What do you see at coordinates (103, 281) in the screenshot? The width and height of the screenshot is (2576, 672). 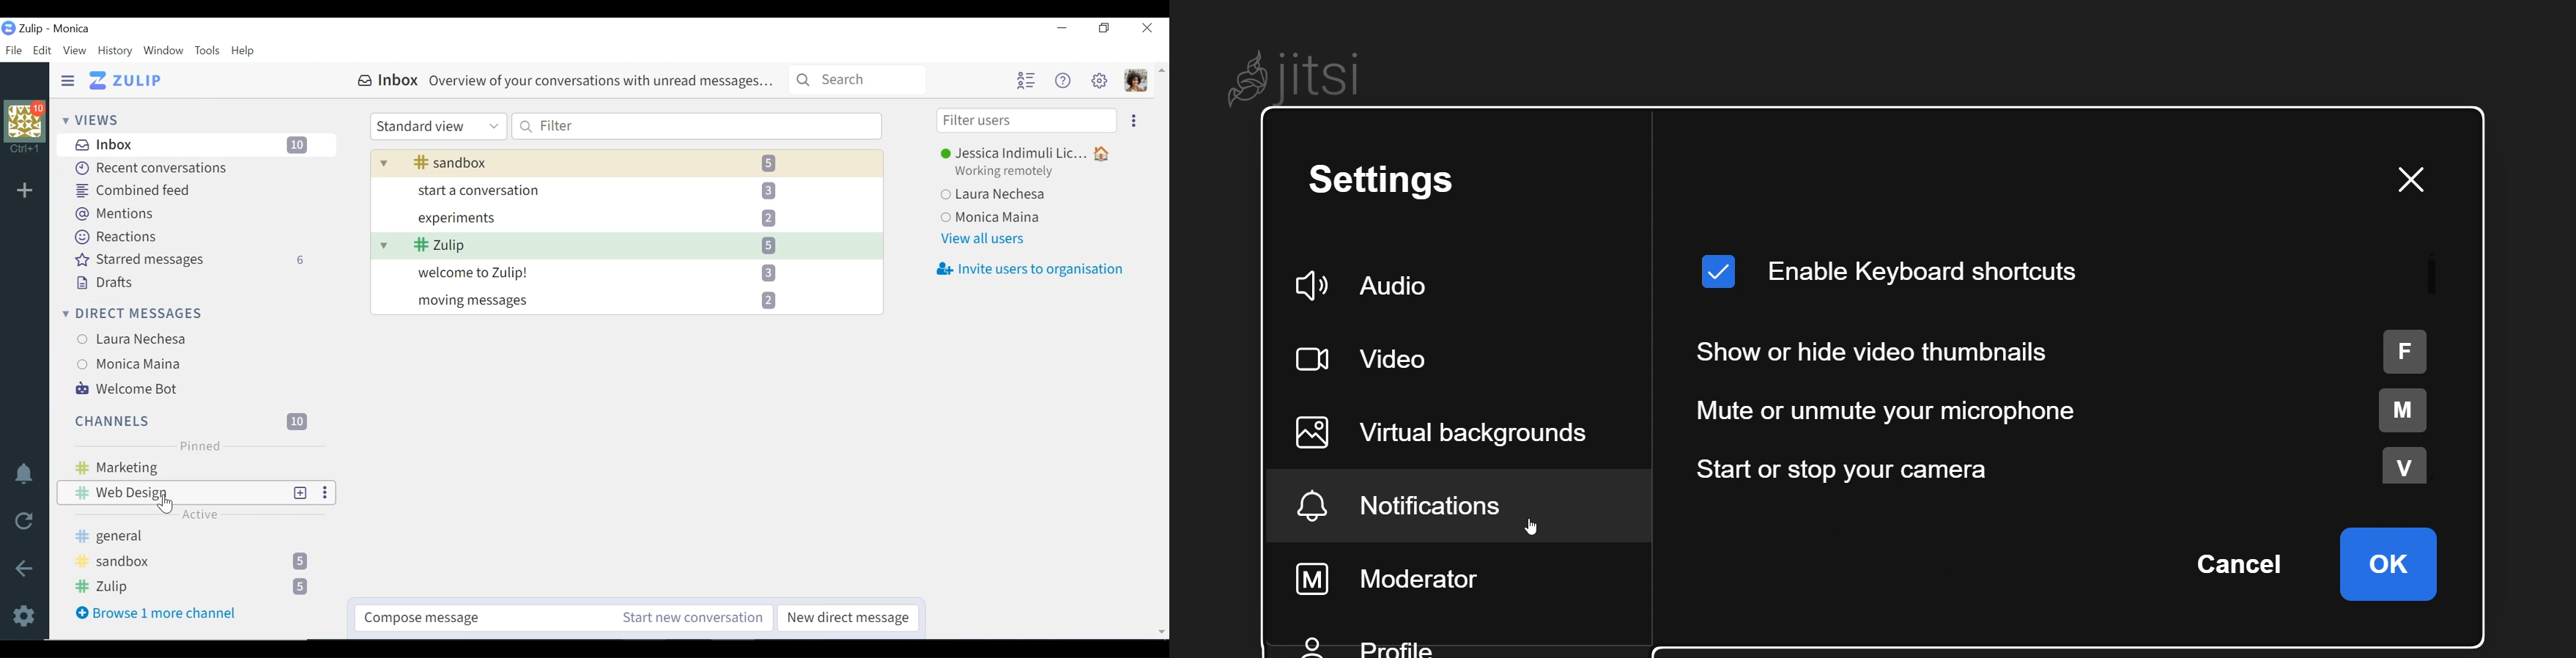 I see `Drafts` at bounding box center [103, 281].